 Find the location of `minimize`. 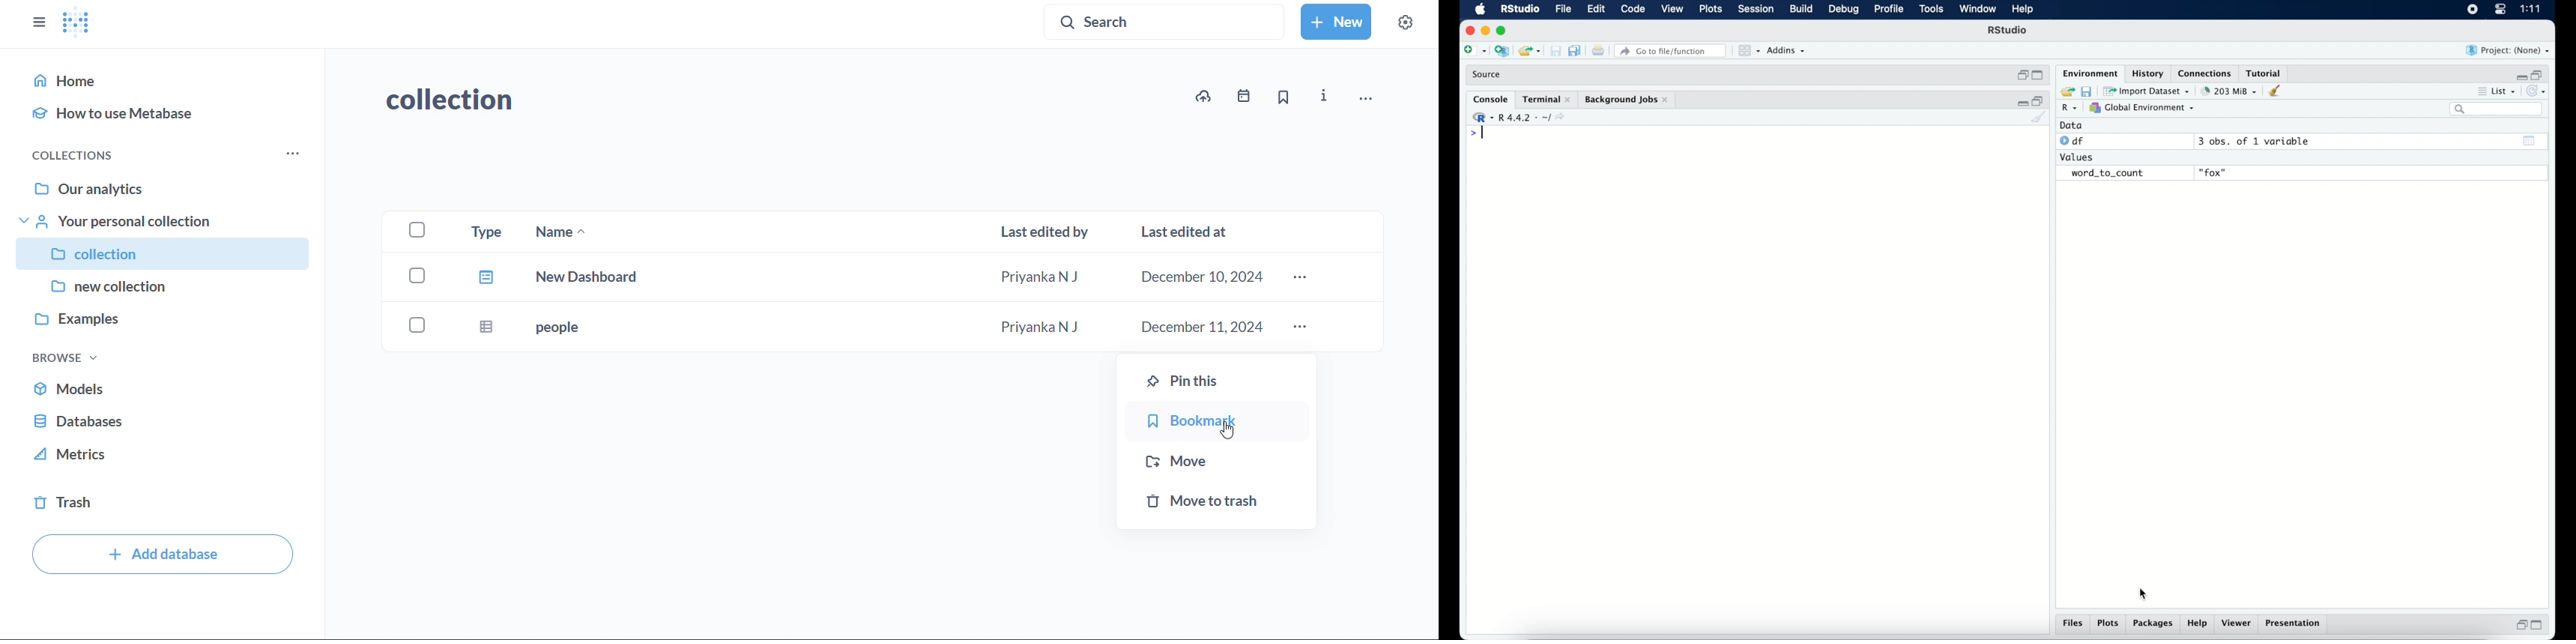

minimize is located at coordinates (2021, 101).